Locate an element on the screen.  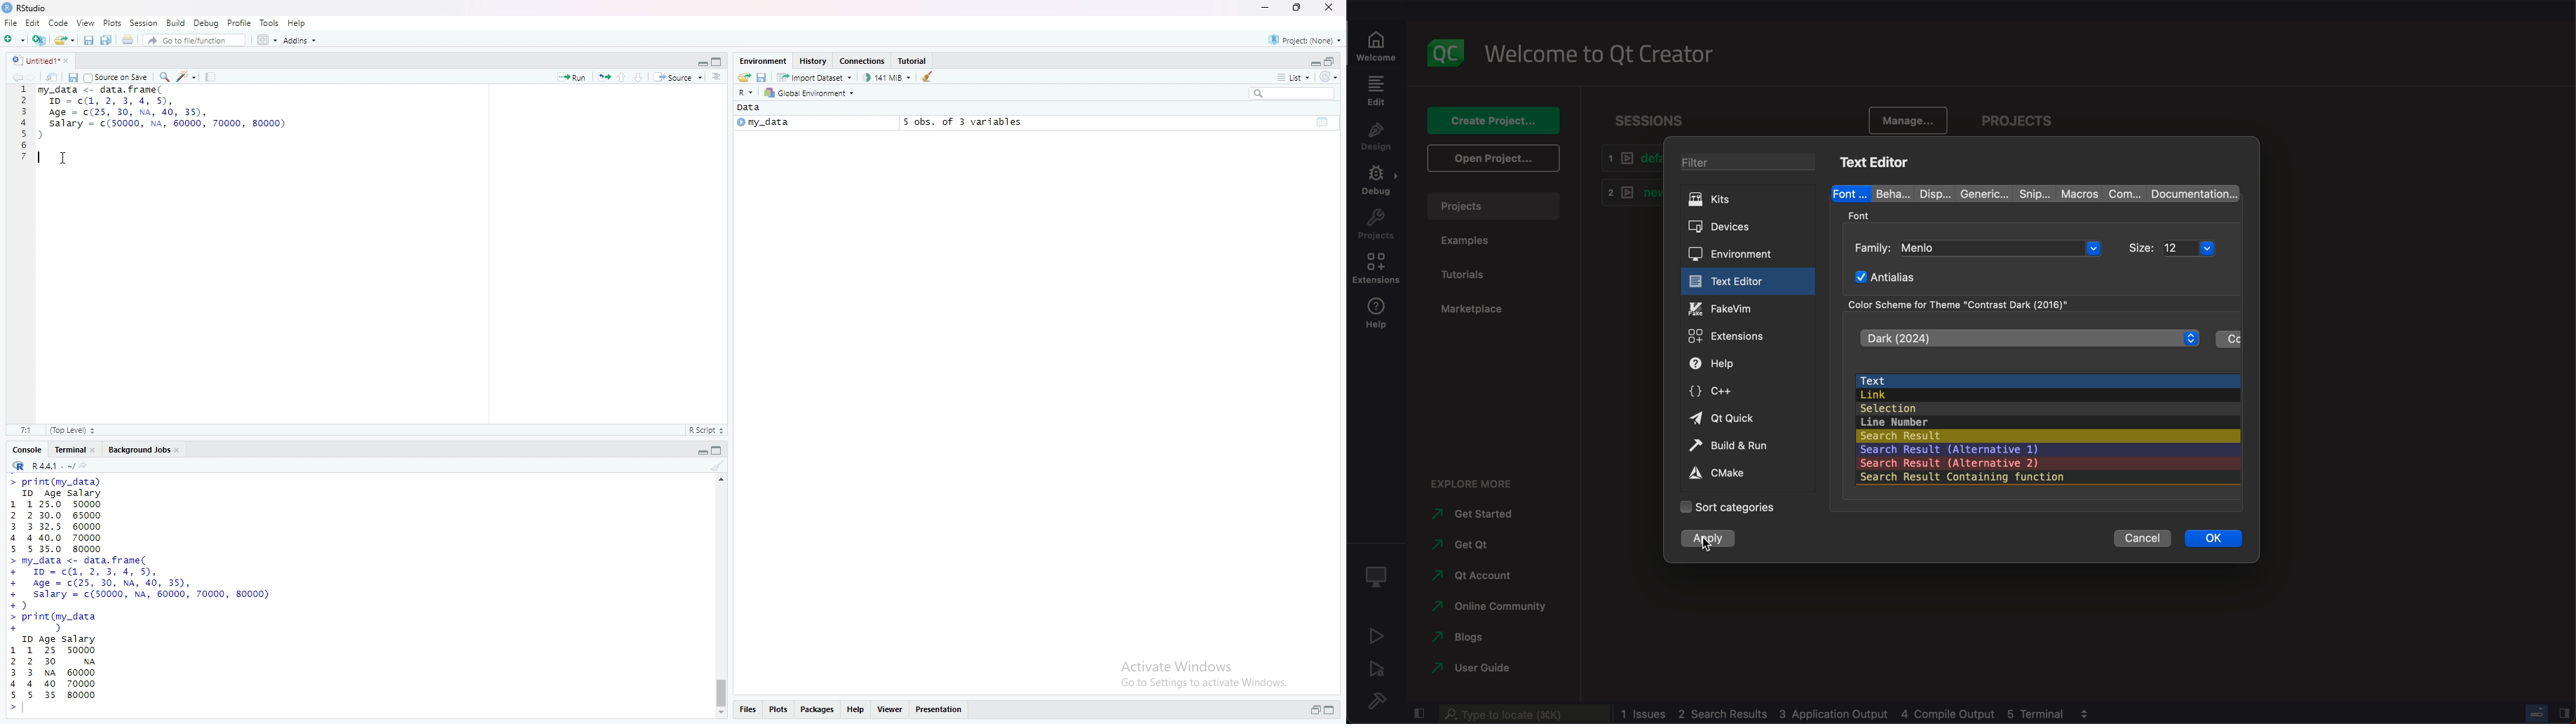
generic is located at coordinates (1978, 192).